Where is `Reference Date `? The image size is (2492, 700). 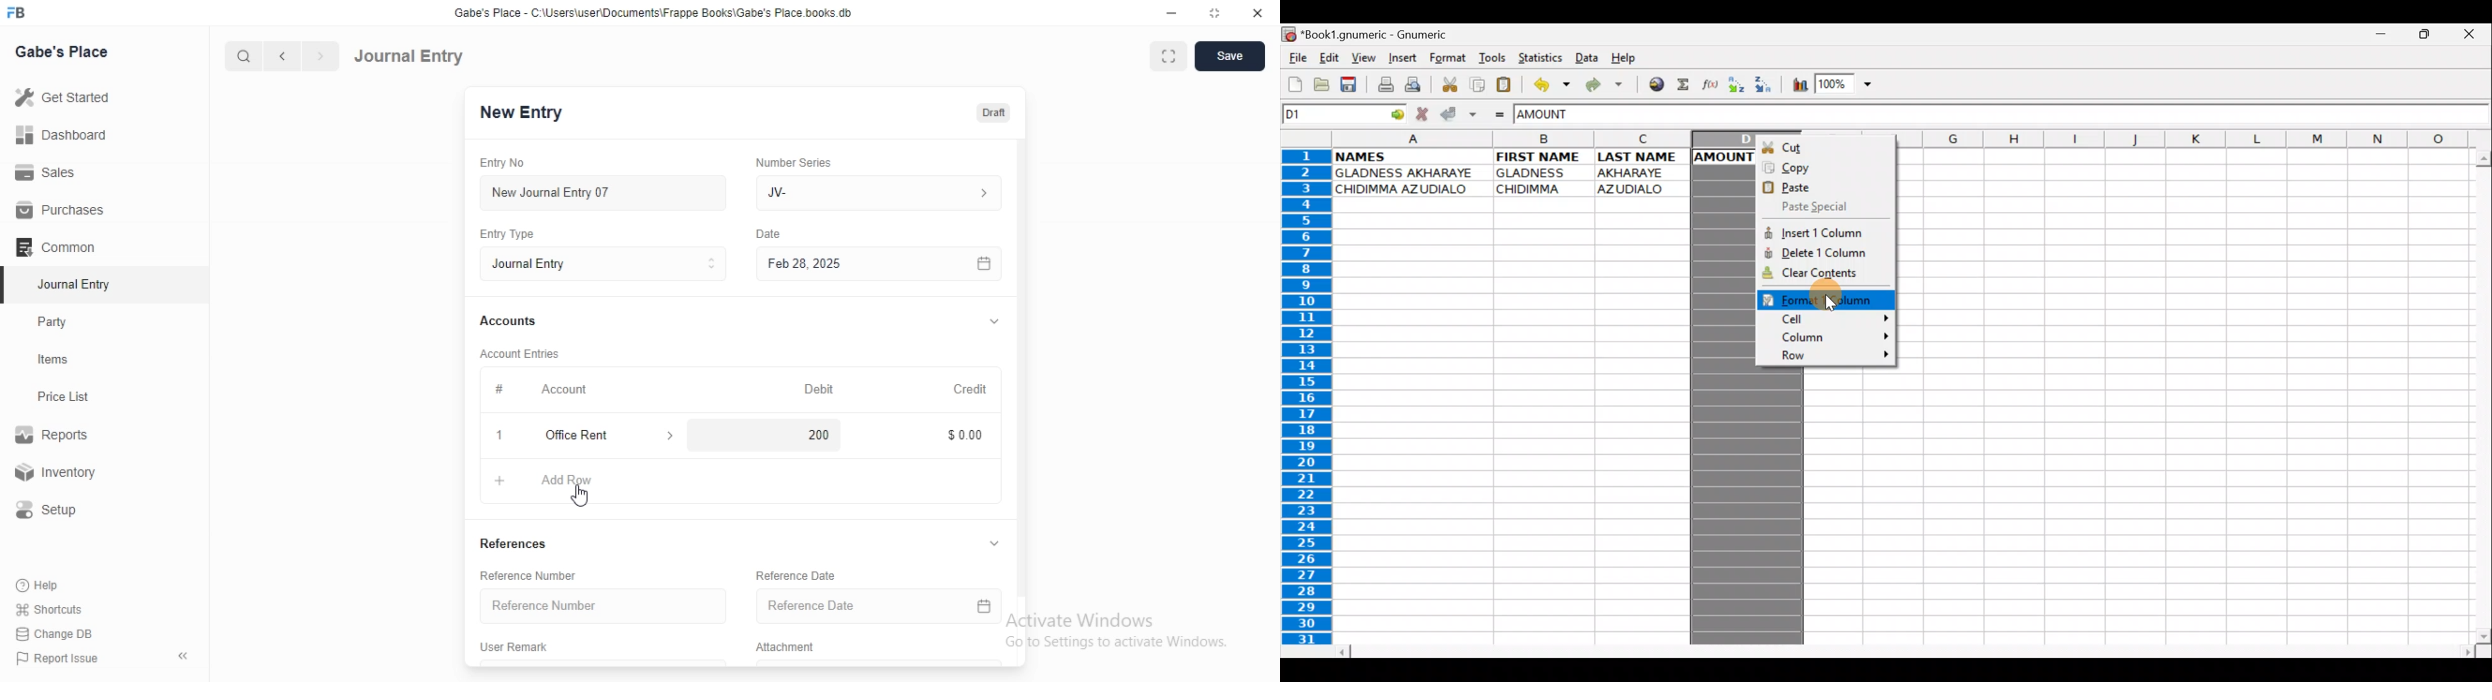 Reference Date  is located at coordinates (881, 605).